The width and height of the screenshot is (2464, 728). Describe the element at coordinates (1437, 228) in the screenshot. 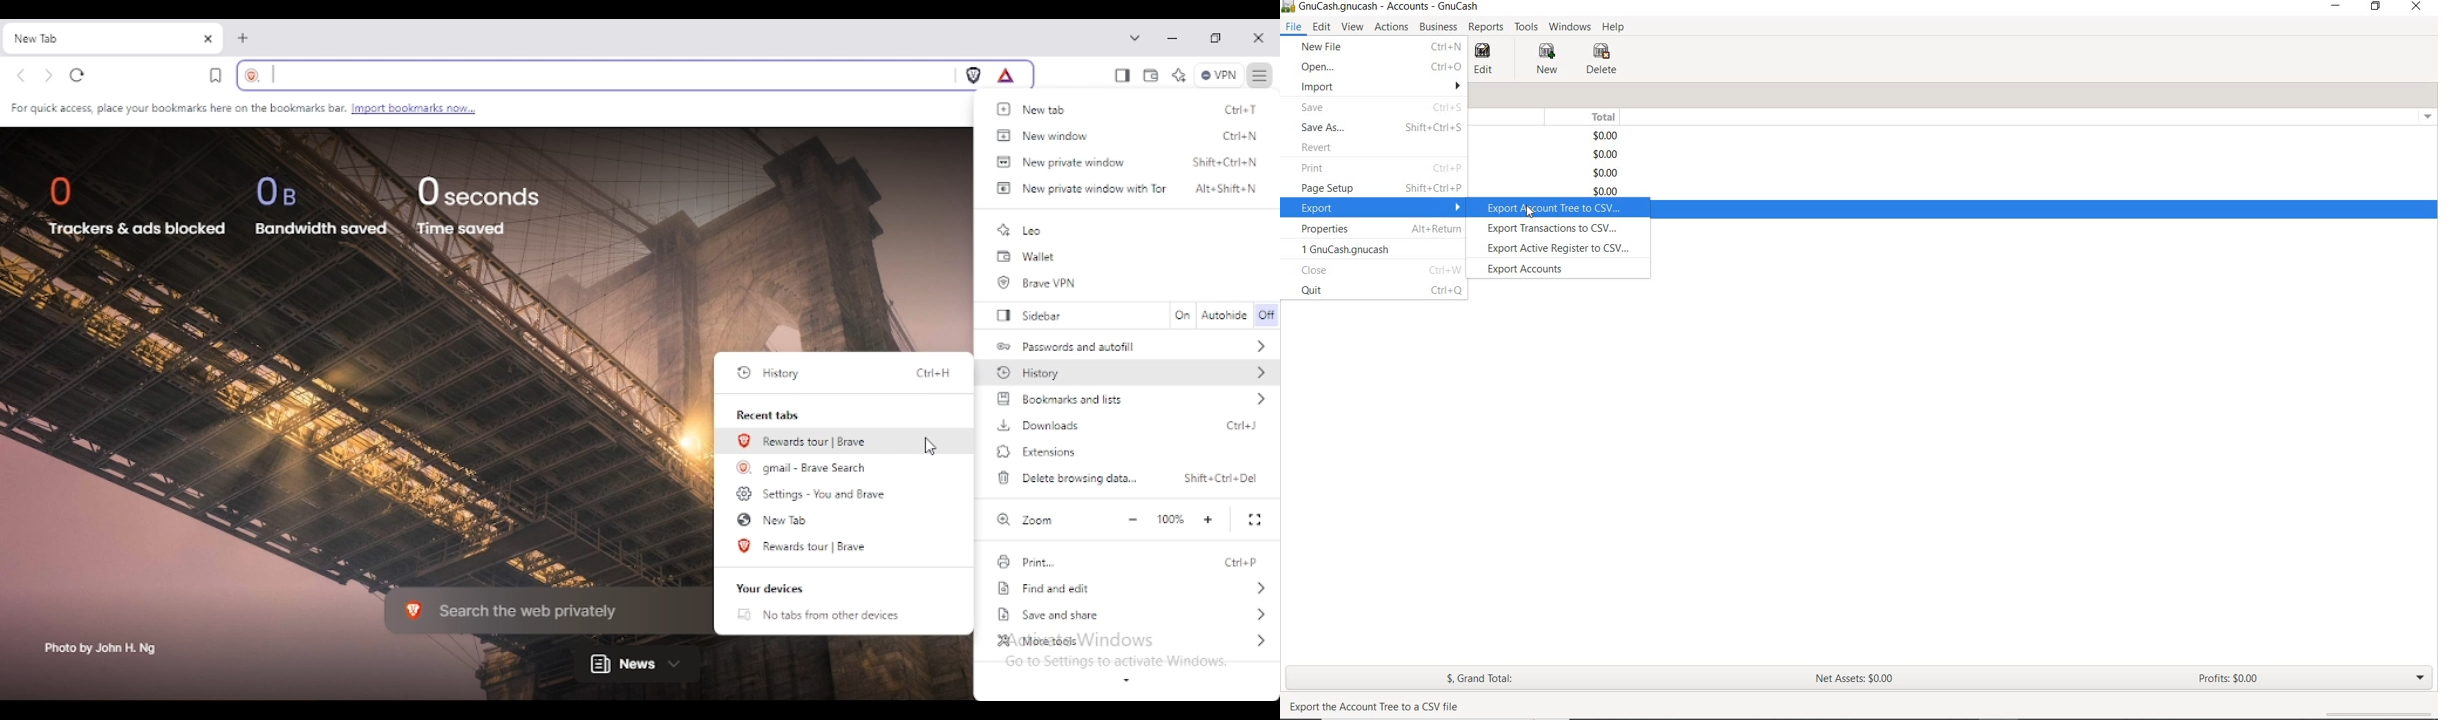

I see `Alt+Return` at that location.